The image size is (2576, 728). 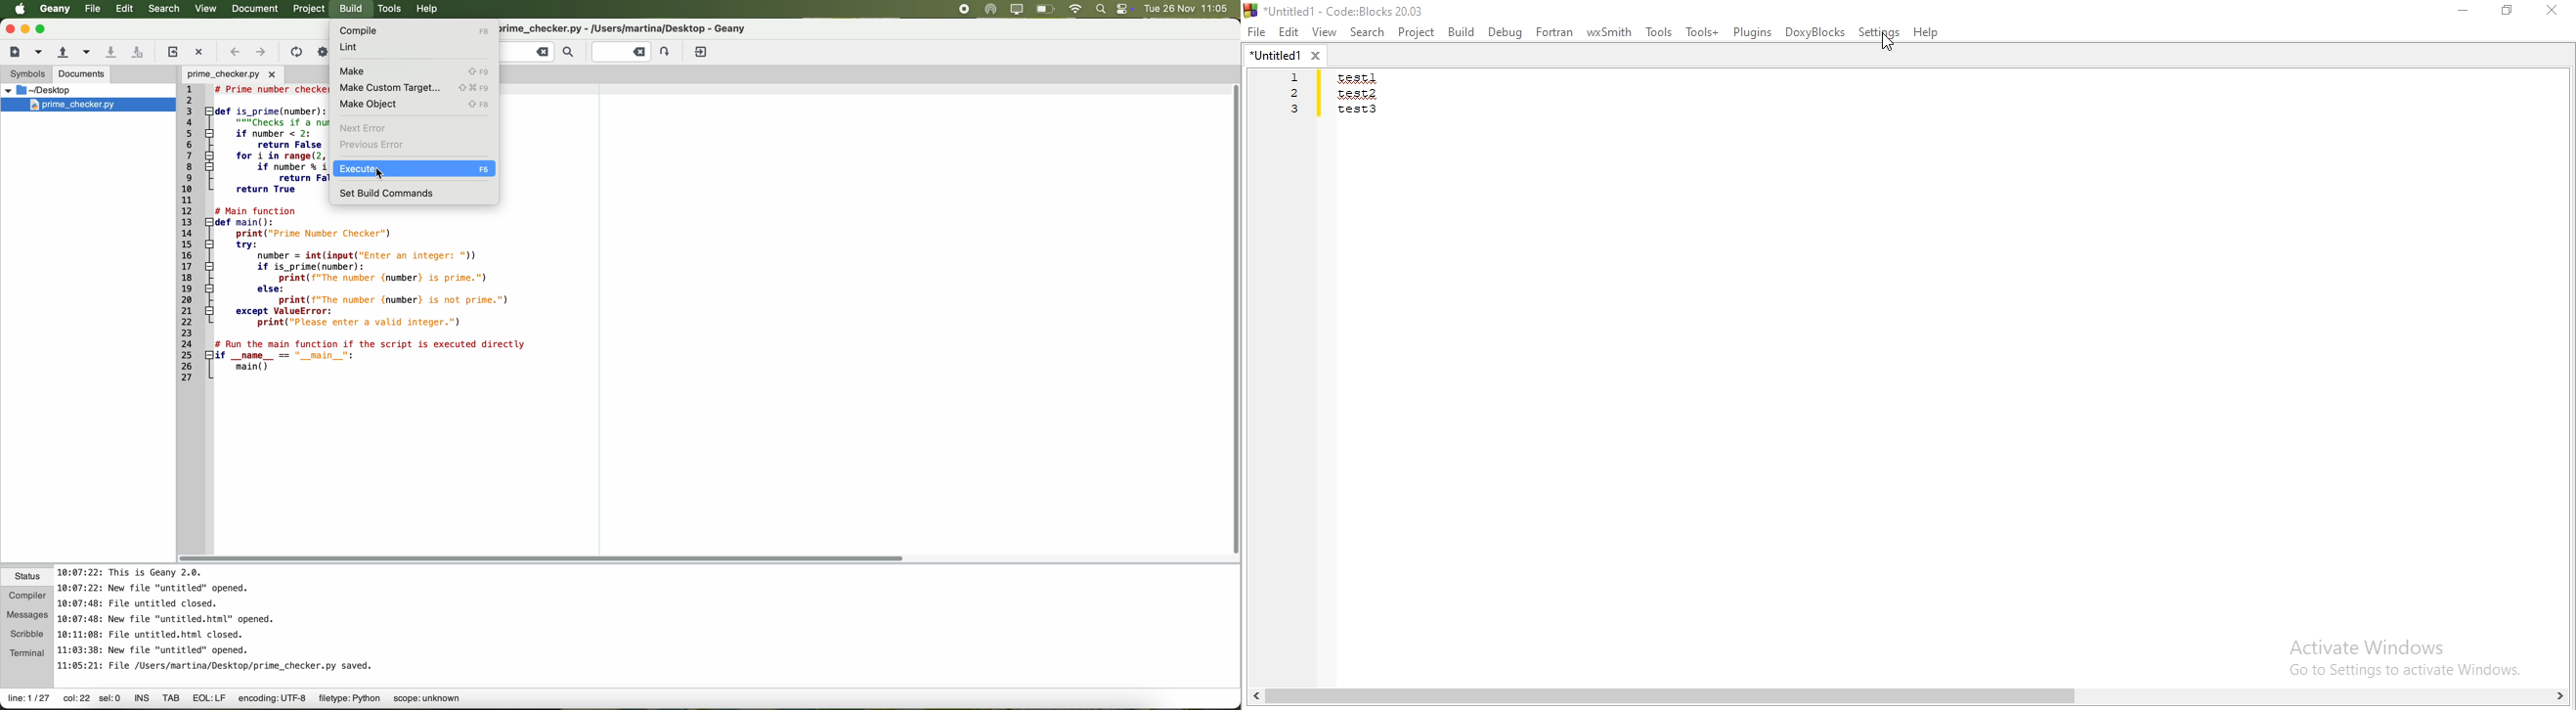 What do you see at coordinates (1325, 31) in the screenshot?
I see `View ` at bounding box center [1325, 31].